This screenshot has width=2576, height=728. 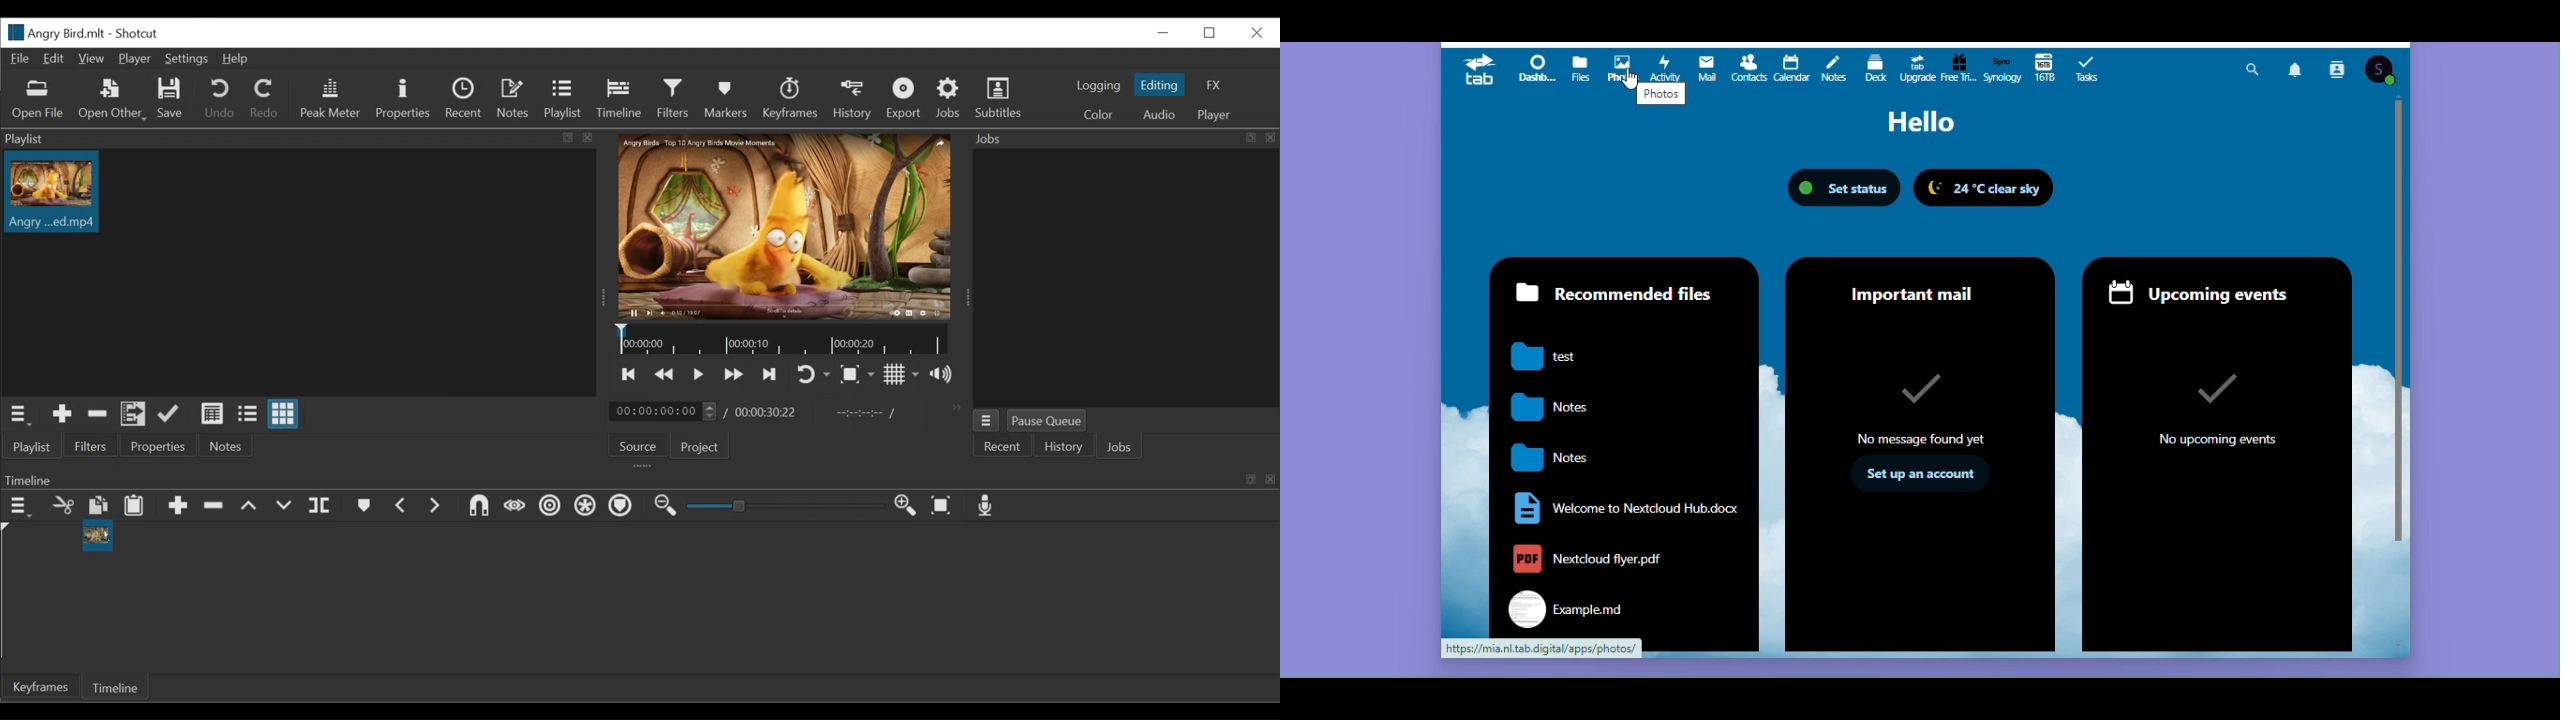 I want to click on next marker, so click(x=435, y=505).